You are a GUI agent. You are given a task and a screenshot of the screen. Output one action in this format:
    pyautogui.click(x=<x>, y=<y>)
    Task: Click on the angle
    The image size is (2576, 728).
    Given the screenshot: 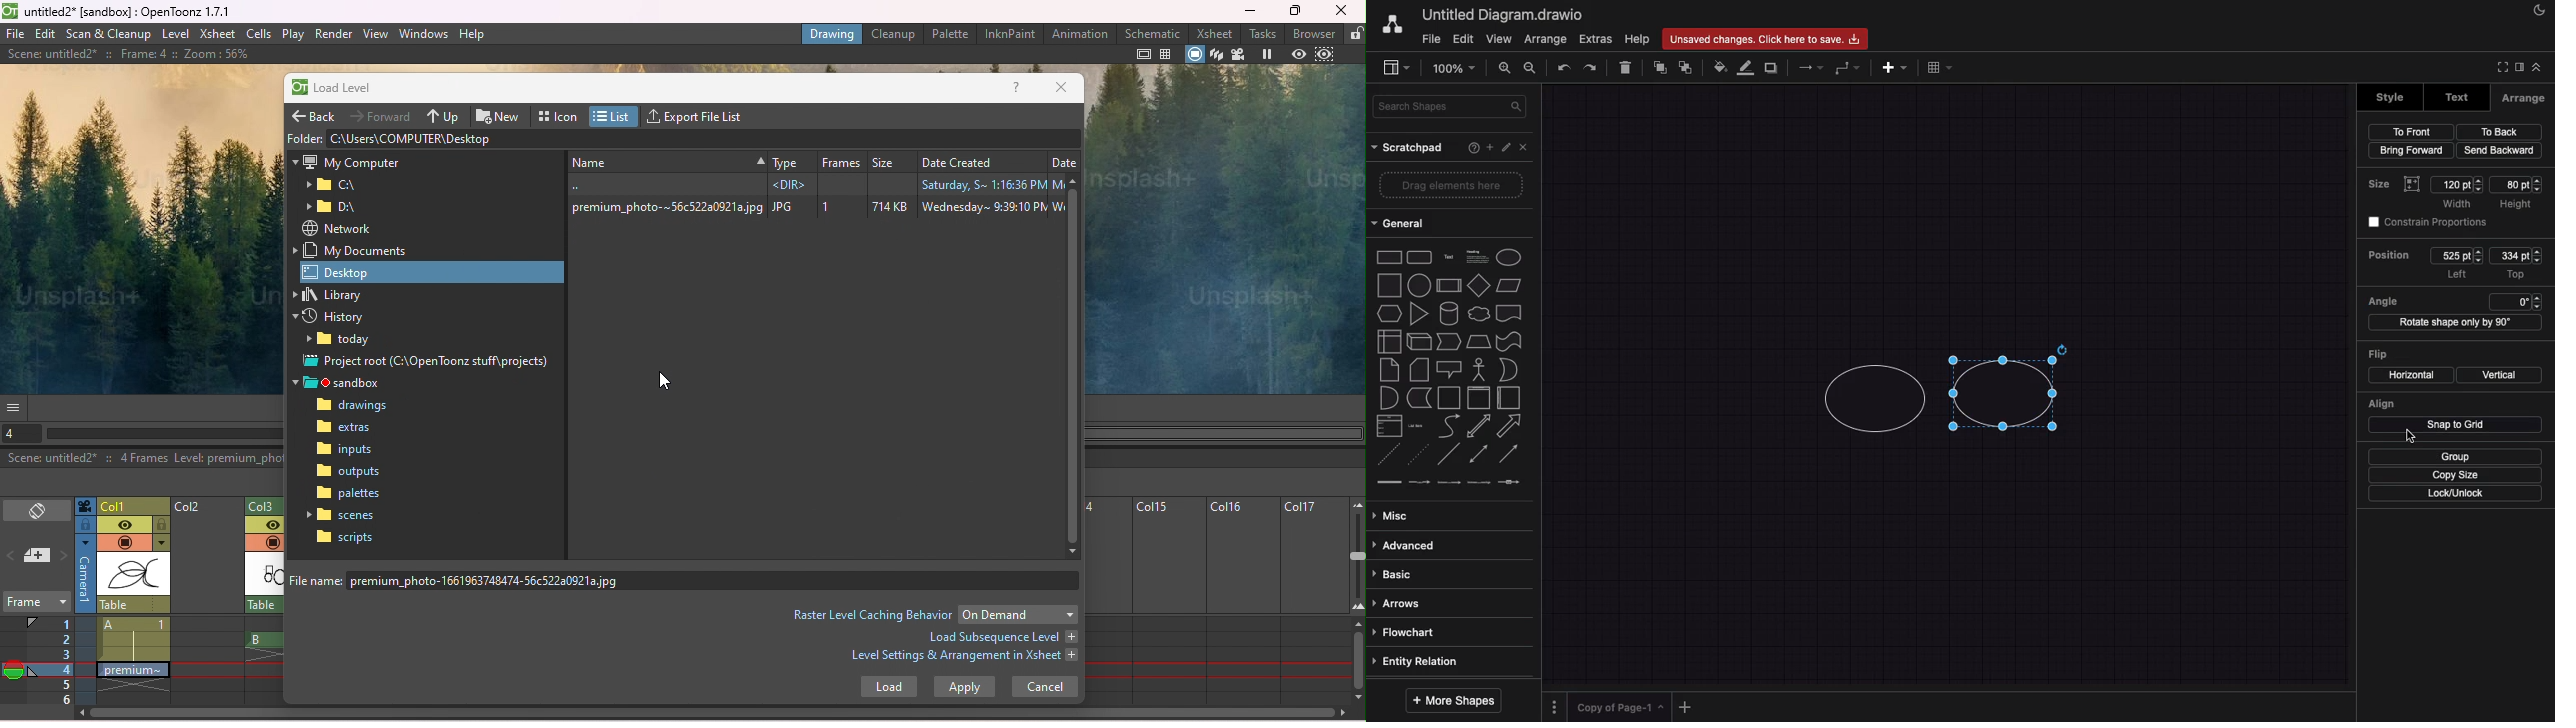 What is the action you would take?
    pyautogui.click(x=2385, y=302)
    